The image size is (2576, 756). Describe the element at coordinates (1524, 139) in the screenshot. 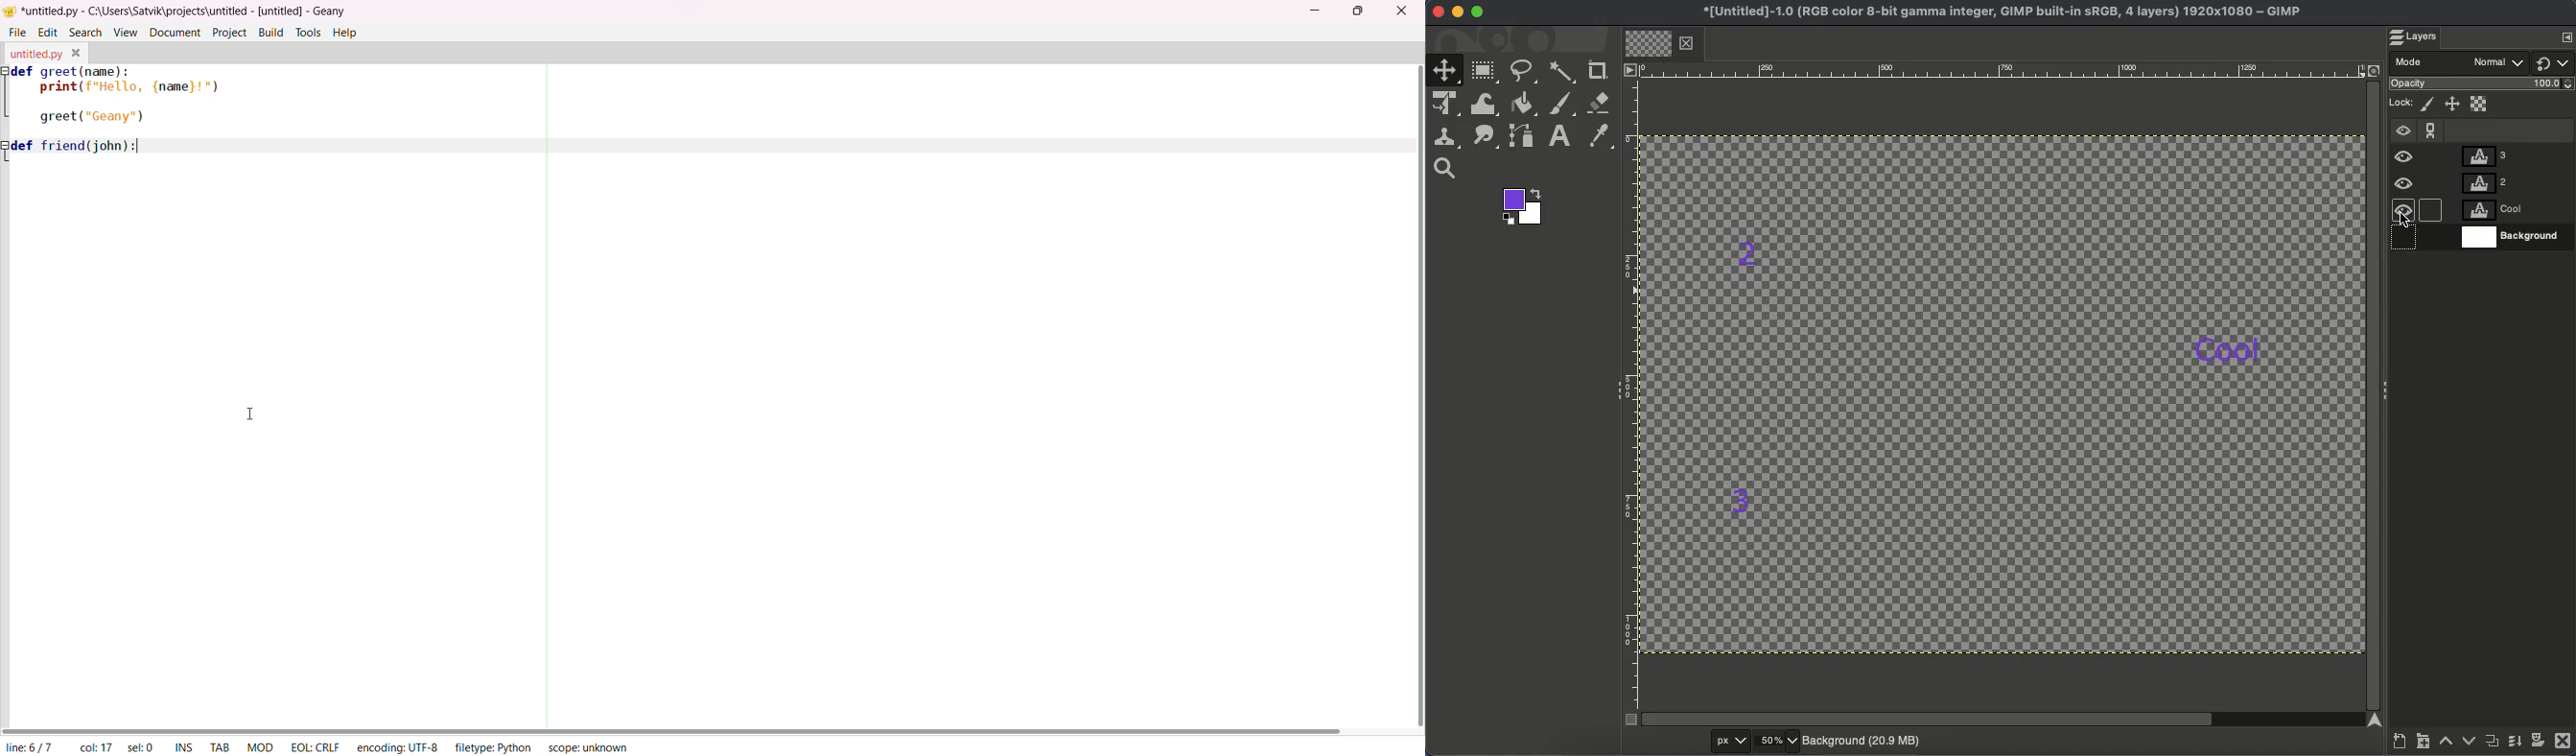

I see `Path` at that location.